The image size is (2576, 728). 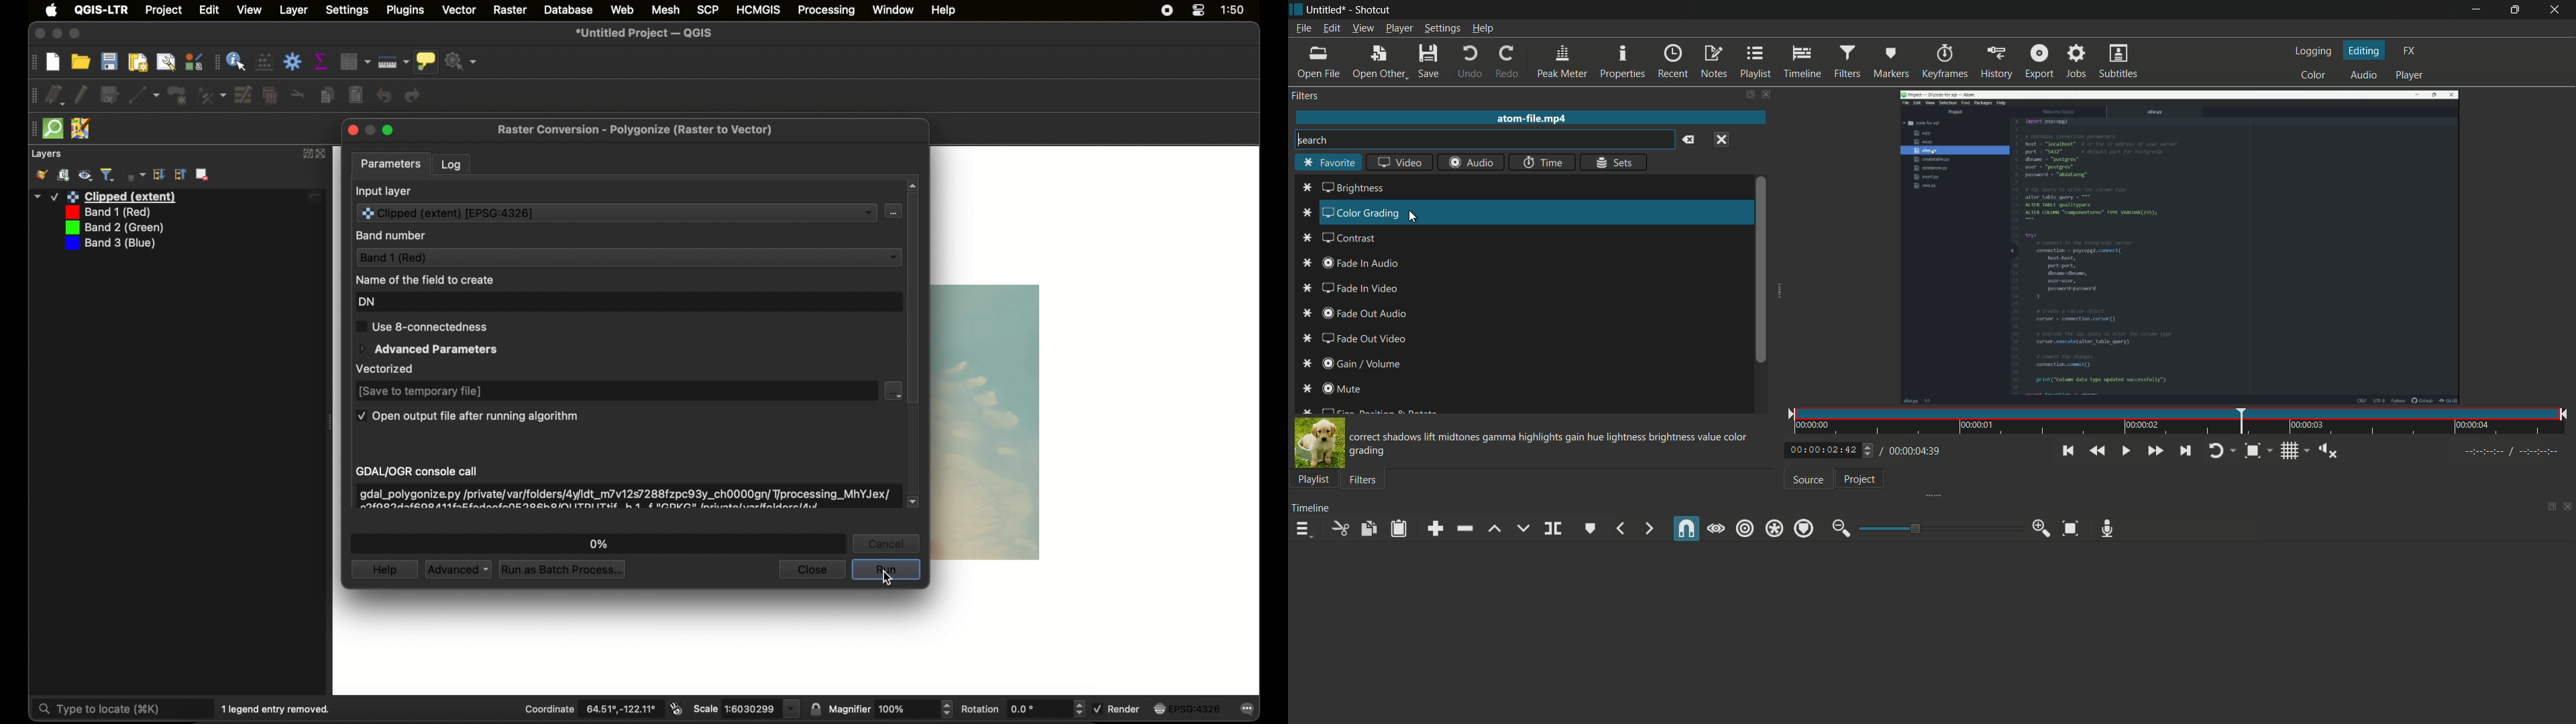 What do you see at coordinates (460, 9) in the screenshot?
I see `vector` at bounding box center [460, 9].